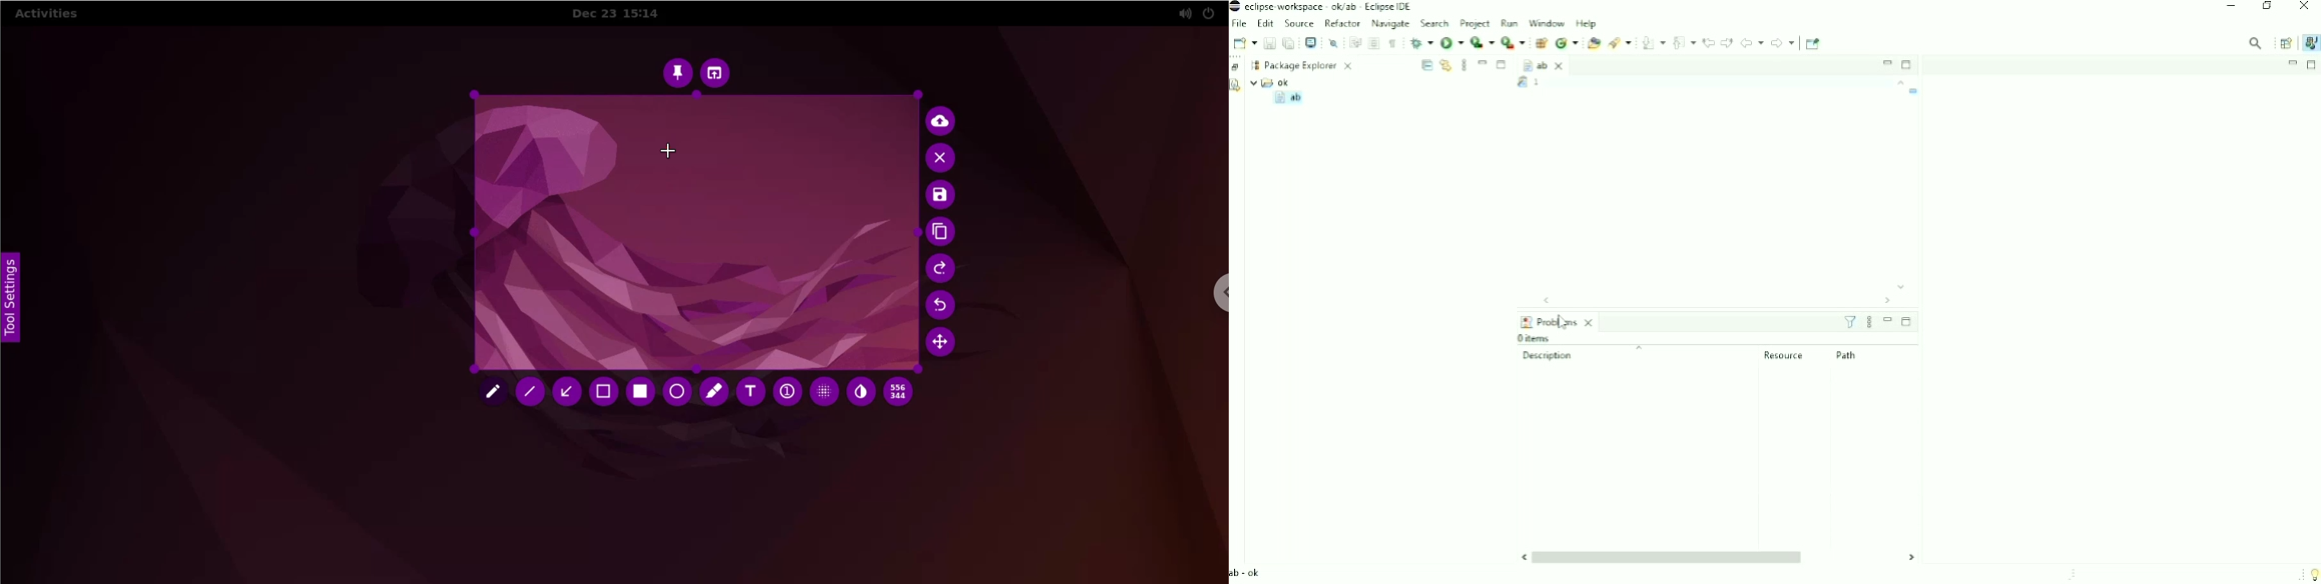 This screenshot has width=2324, height=588. What do you see at coordinates (677, 73) in the screenshot?
I see `pin` at bounding box center [677, 73].